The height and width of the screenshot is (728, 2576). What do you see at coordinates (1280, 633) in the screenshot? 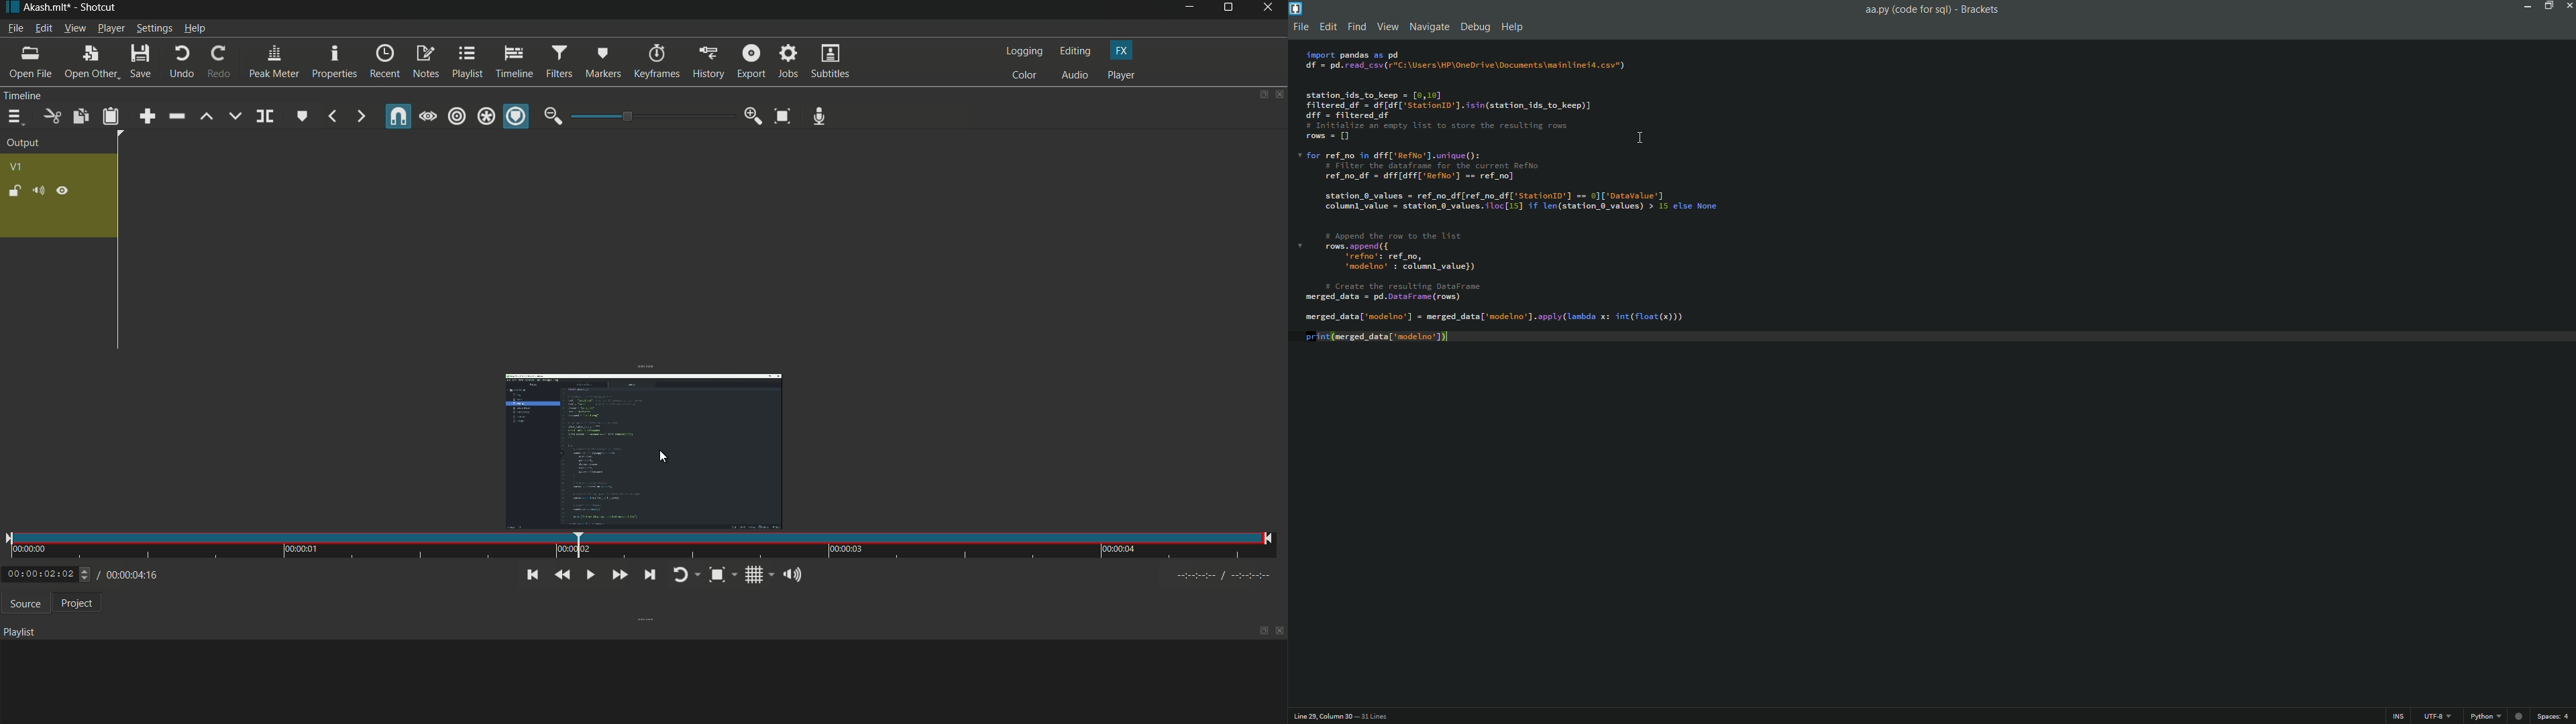
I see `close` at bounding box center [1280, 633].